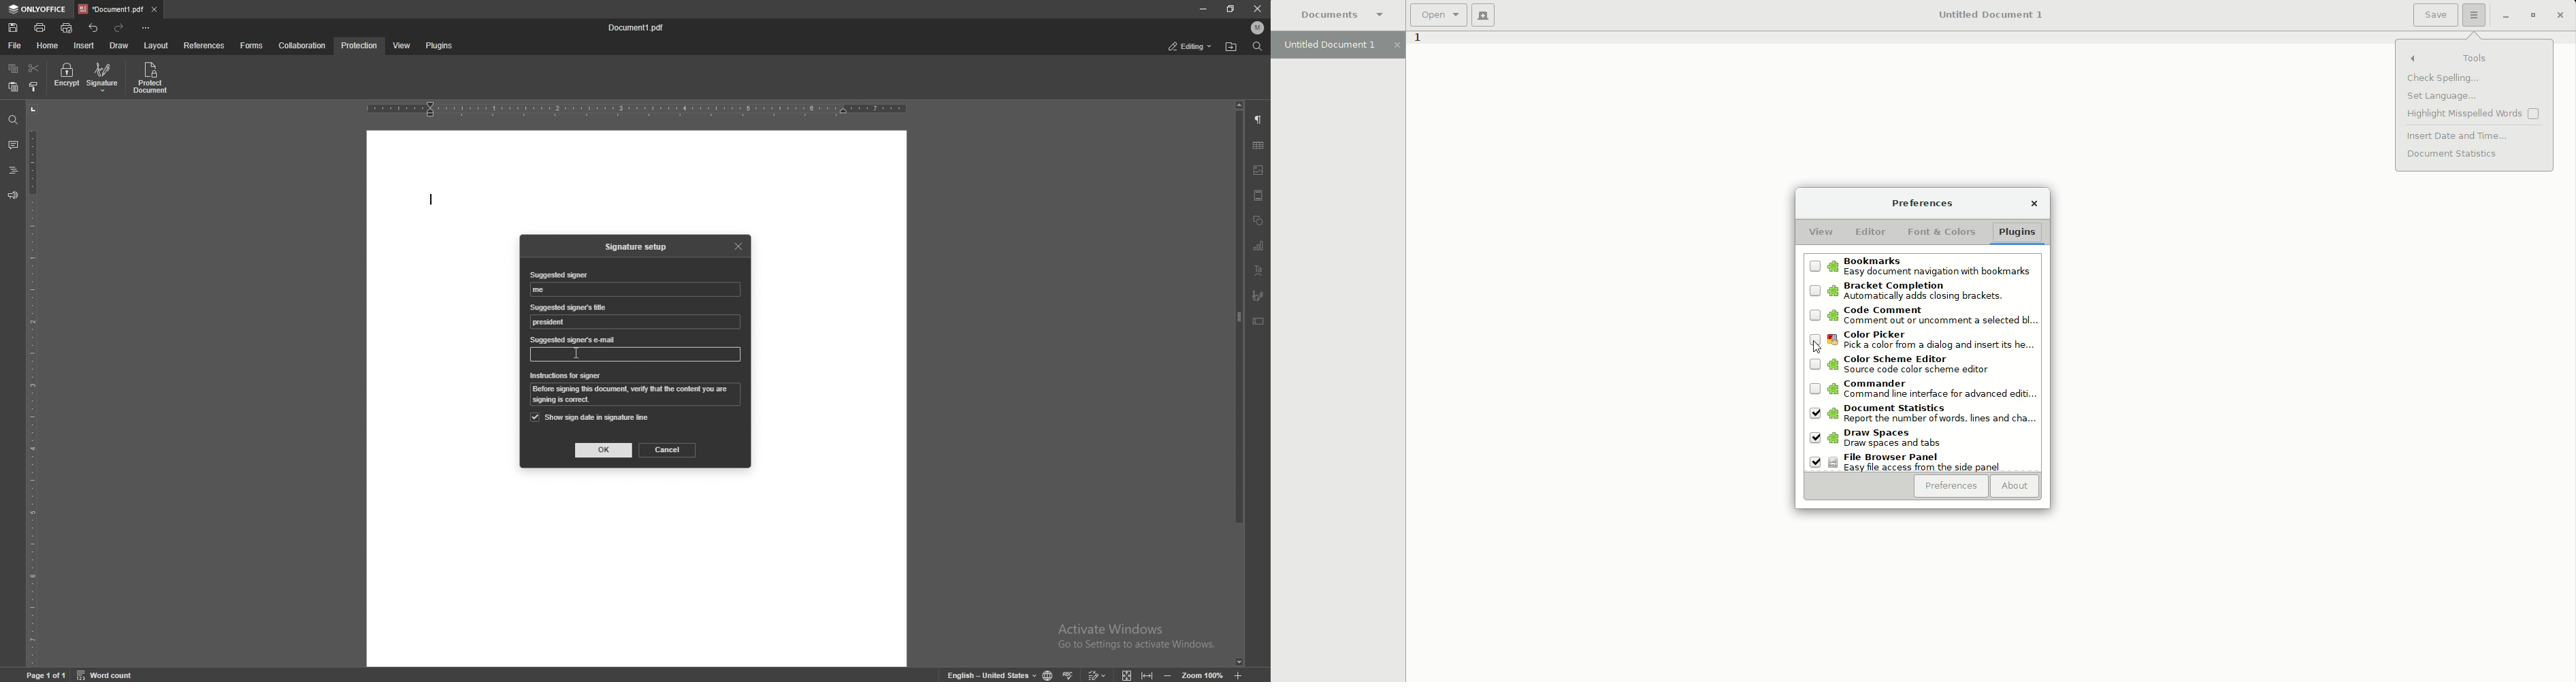 This screenshot has height=700, width=2576. Describe the element at coordinates (637, 110) in the screenshot. I see `horizontal scale` at that location.